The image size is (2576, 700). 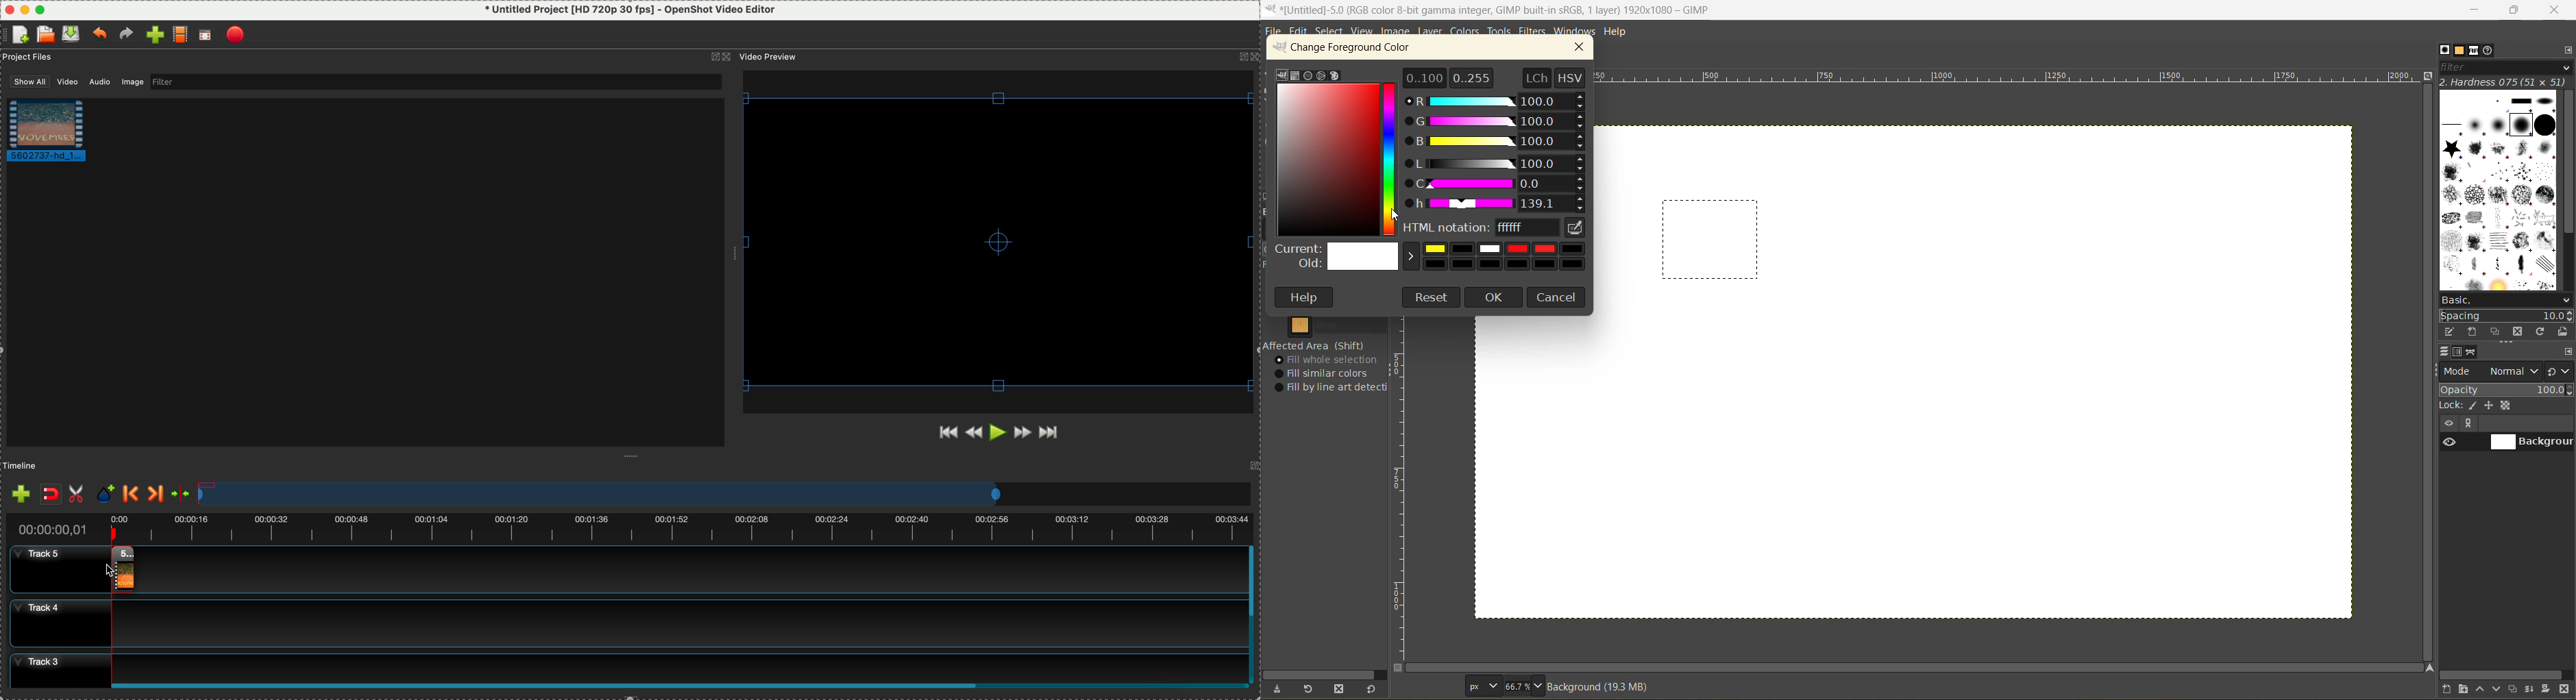 I want to click on background, so click(x=2531, y=442).